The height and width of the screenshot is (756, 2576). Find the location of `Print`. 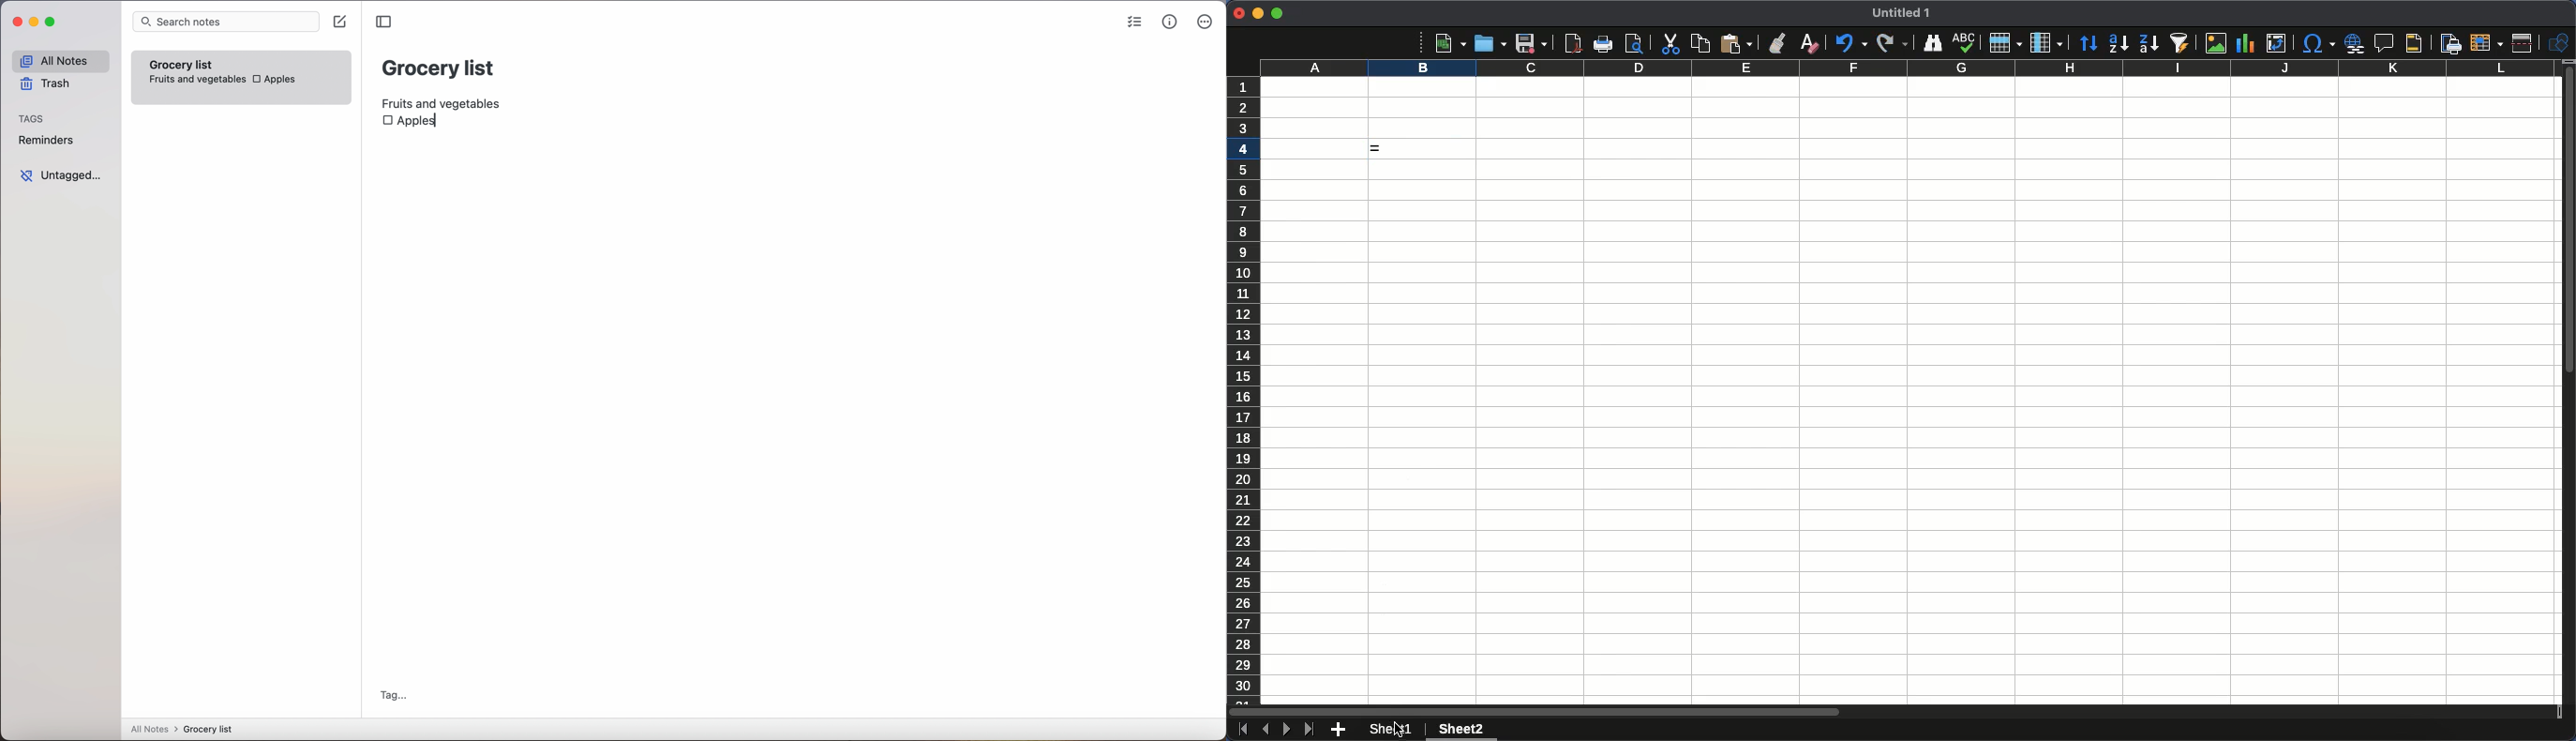

Print is located at coordinates (1605, 44).